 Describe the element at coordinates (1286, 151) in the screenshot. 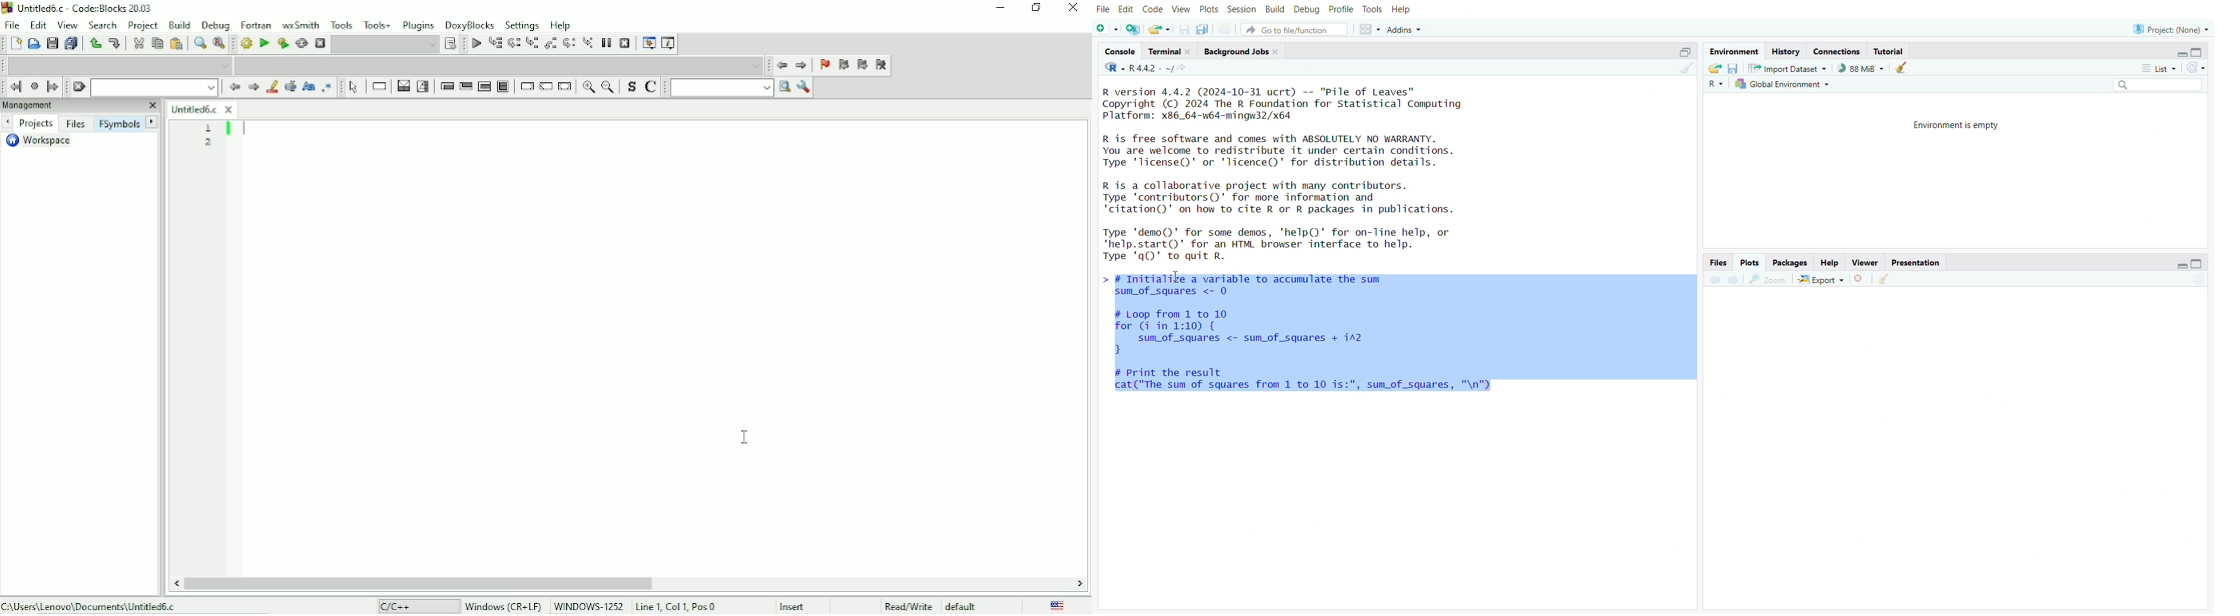

I see `R is free software and comes with ABSOLUTELY NO WARRANTY.
You are welcome to redistribute it under certain conditions.
Type 'license()' or 'licence()' for distribution details.` at that location.